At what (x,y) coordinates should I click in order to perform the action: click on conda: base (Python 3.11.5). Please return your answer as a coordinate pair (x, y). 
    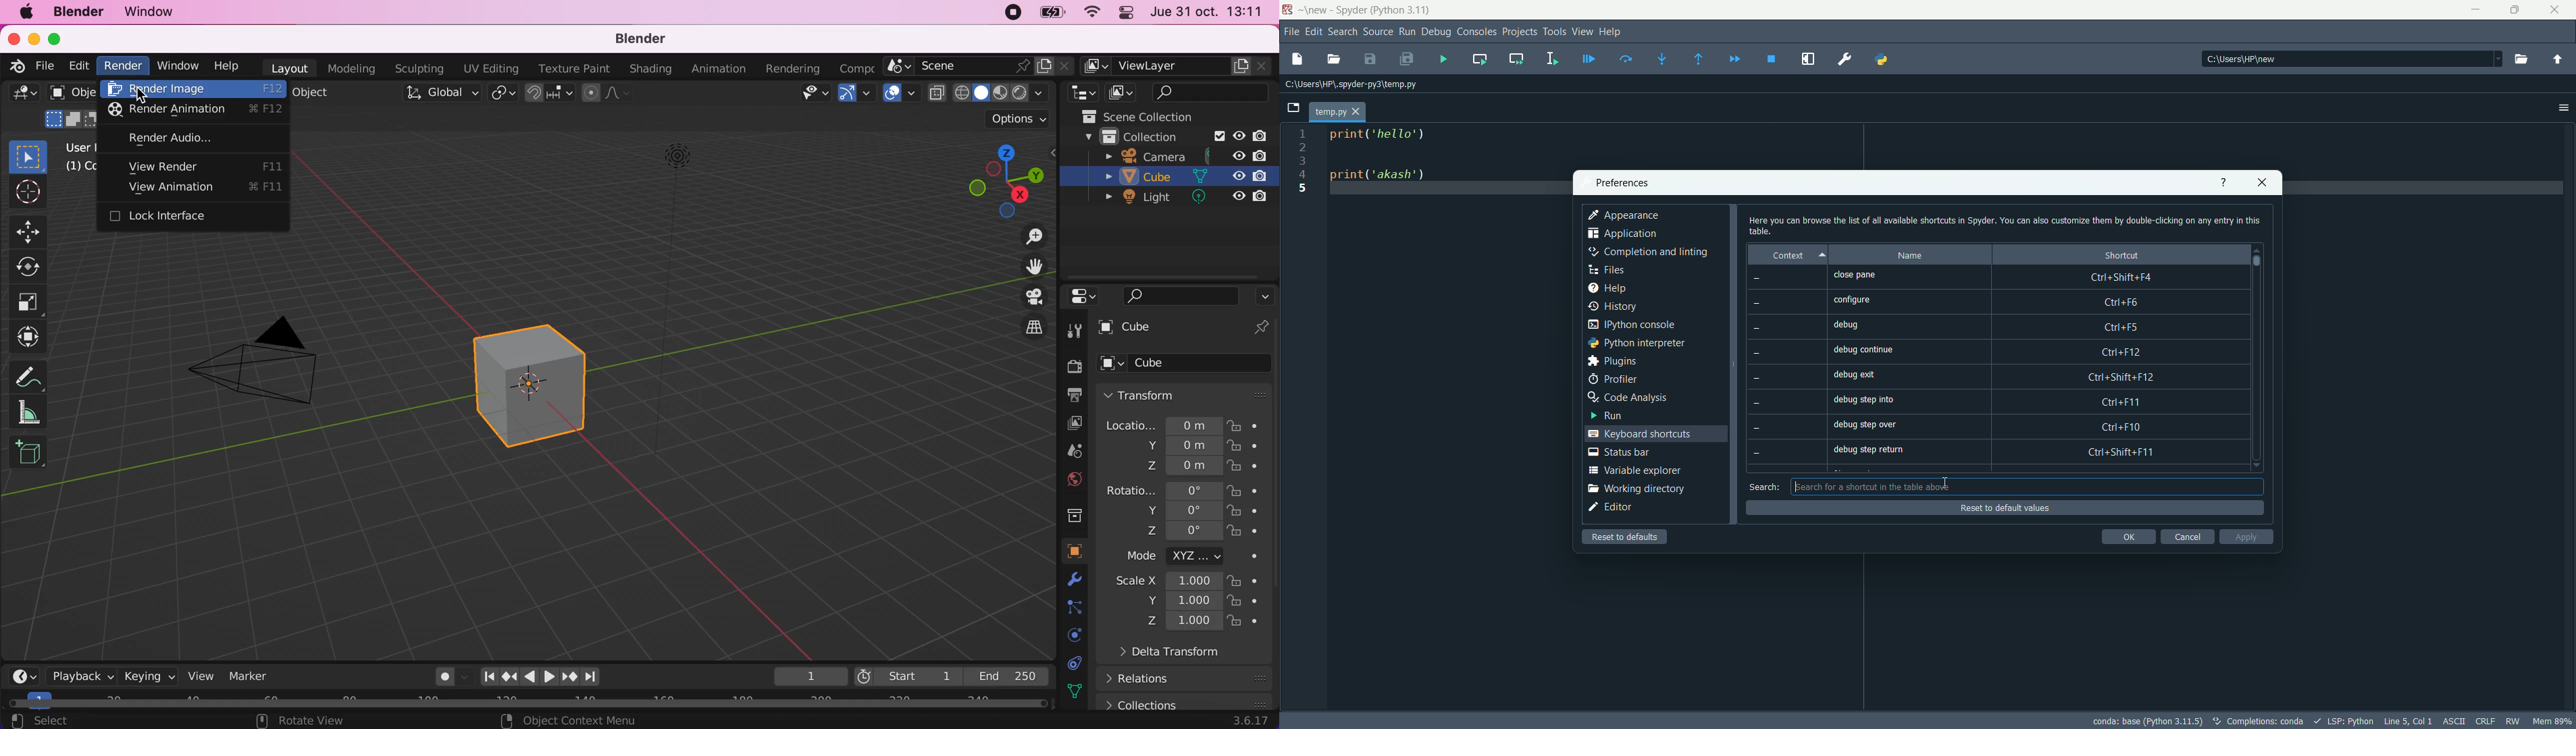
    Looking at the image, I should click on (2147, 722).